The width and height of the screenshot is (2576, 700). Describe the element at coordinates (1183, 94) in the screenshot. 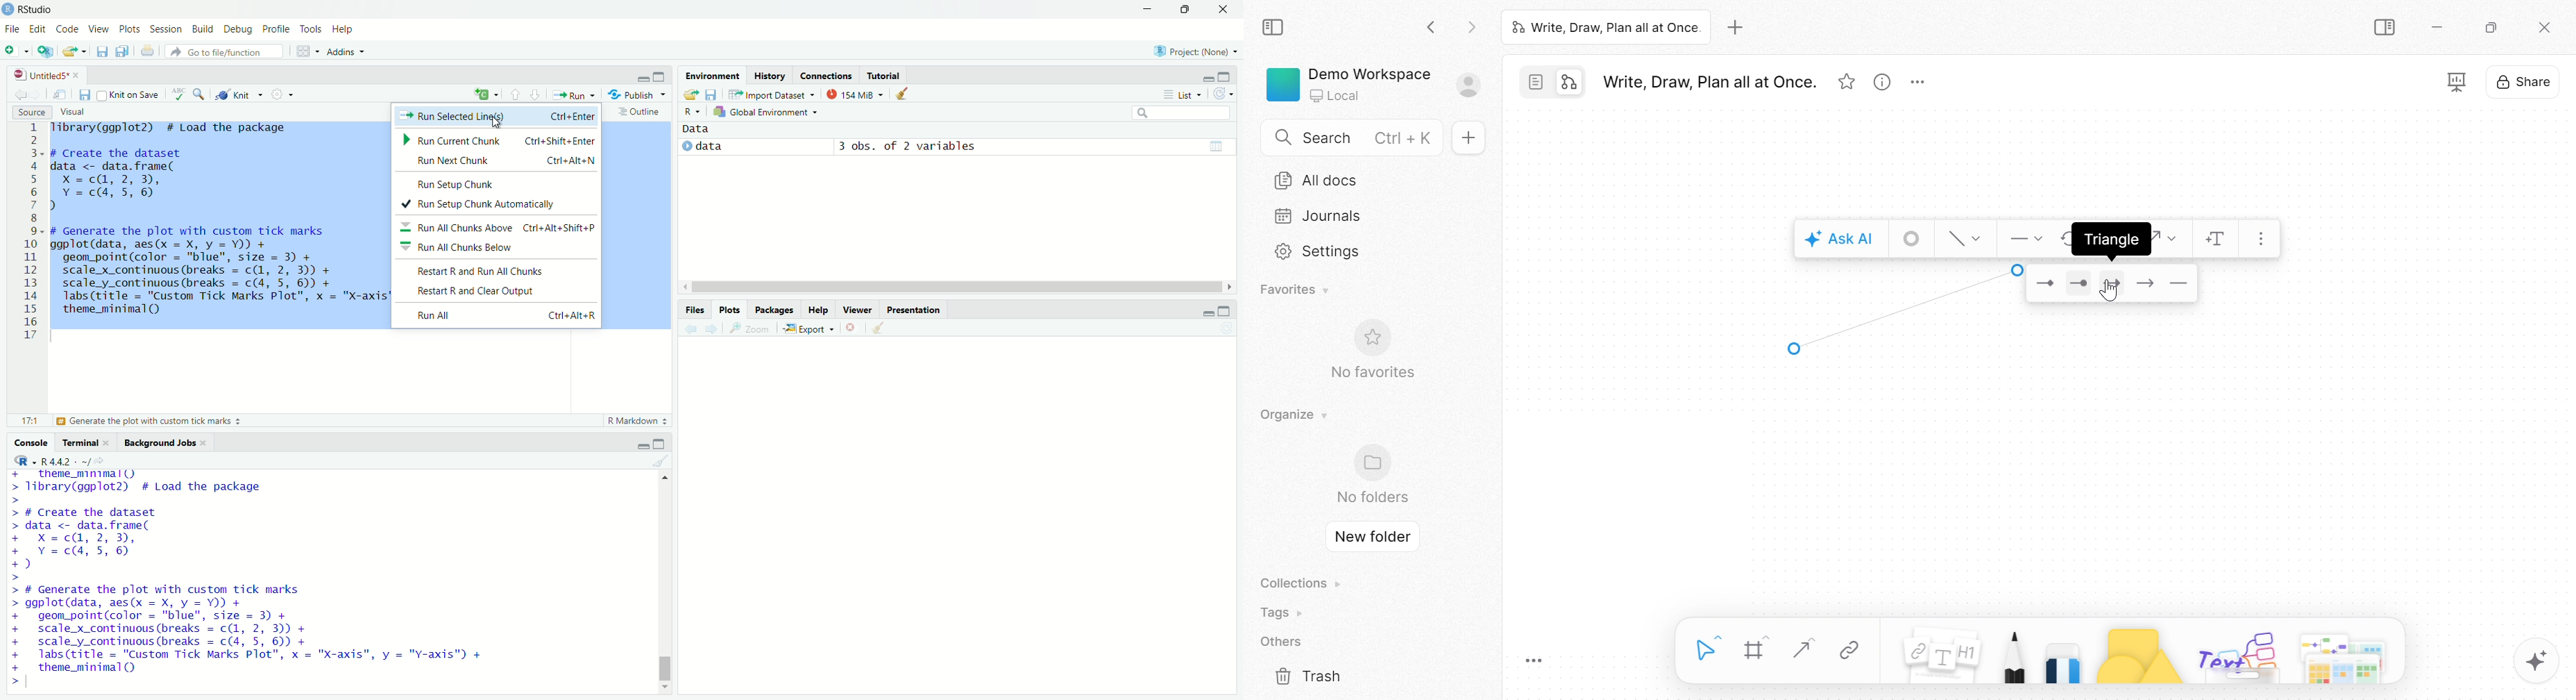

I see `list` at that location.